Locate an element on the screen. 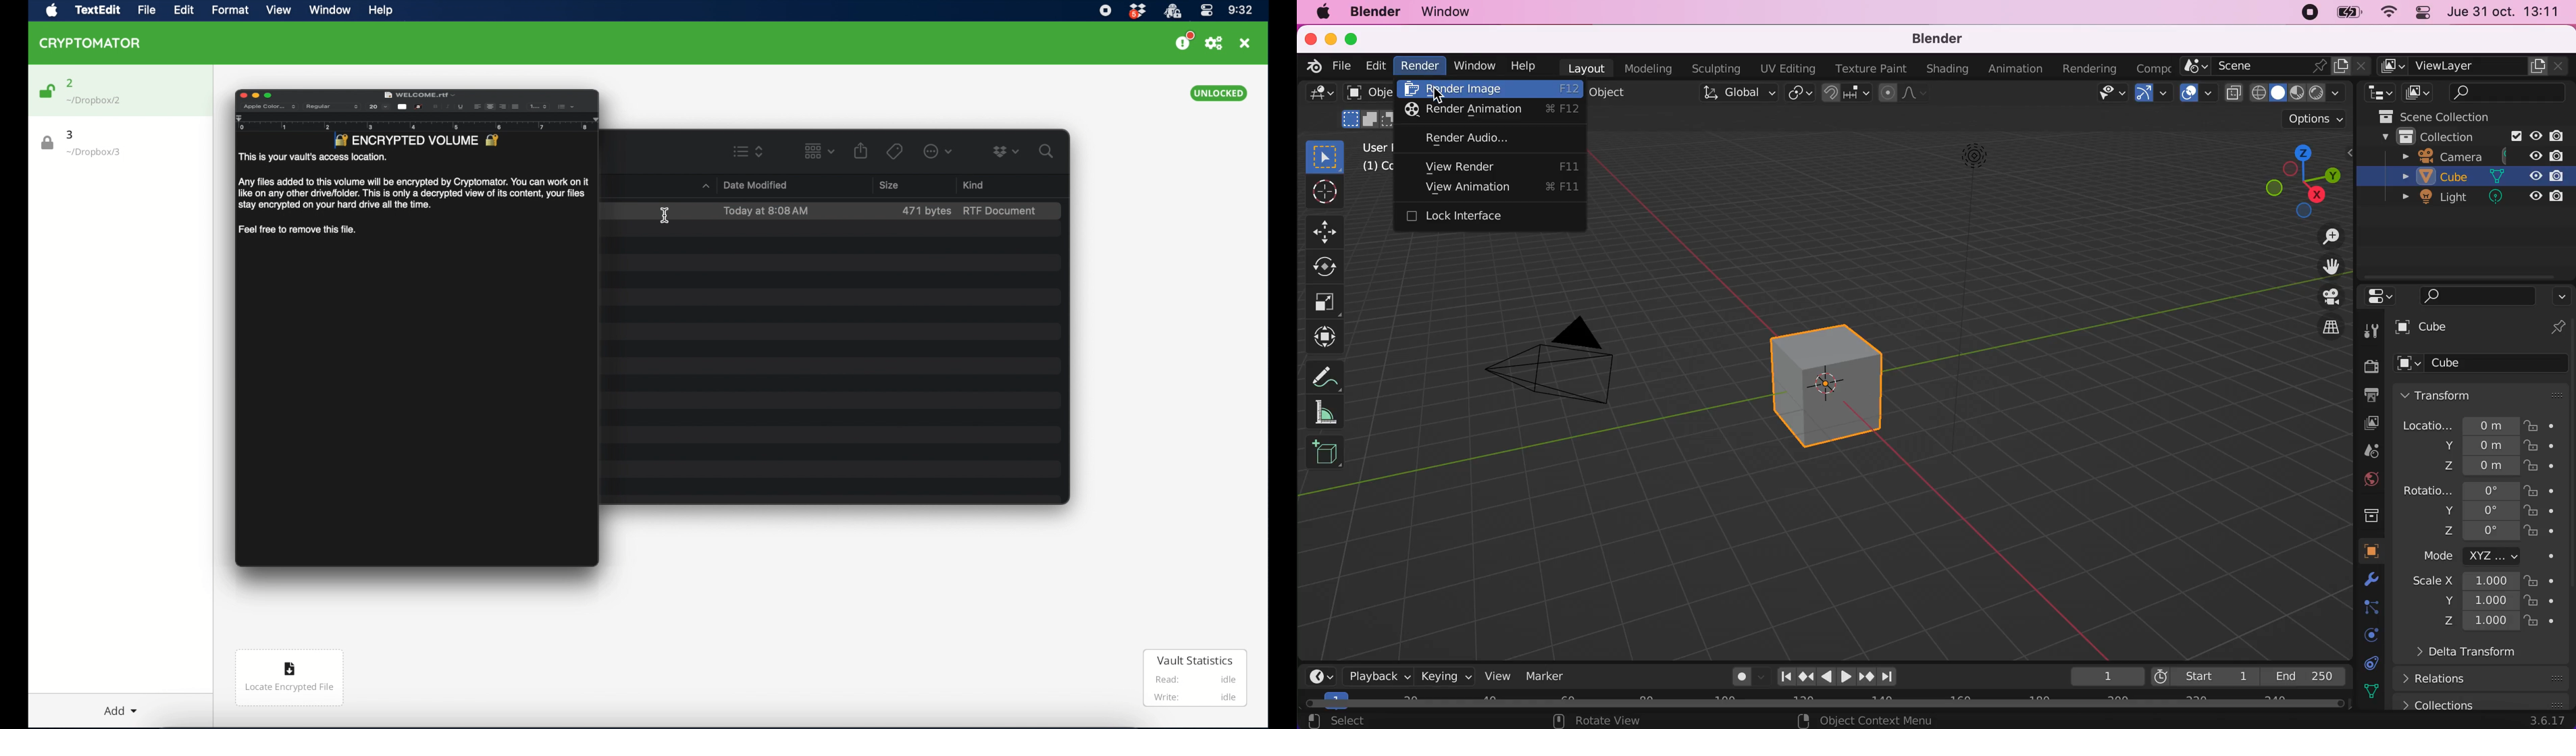 The width and height of the screenshot is (2576, 756). cube is located at coordinates (1833, 382).